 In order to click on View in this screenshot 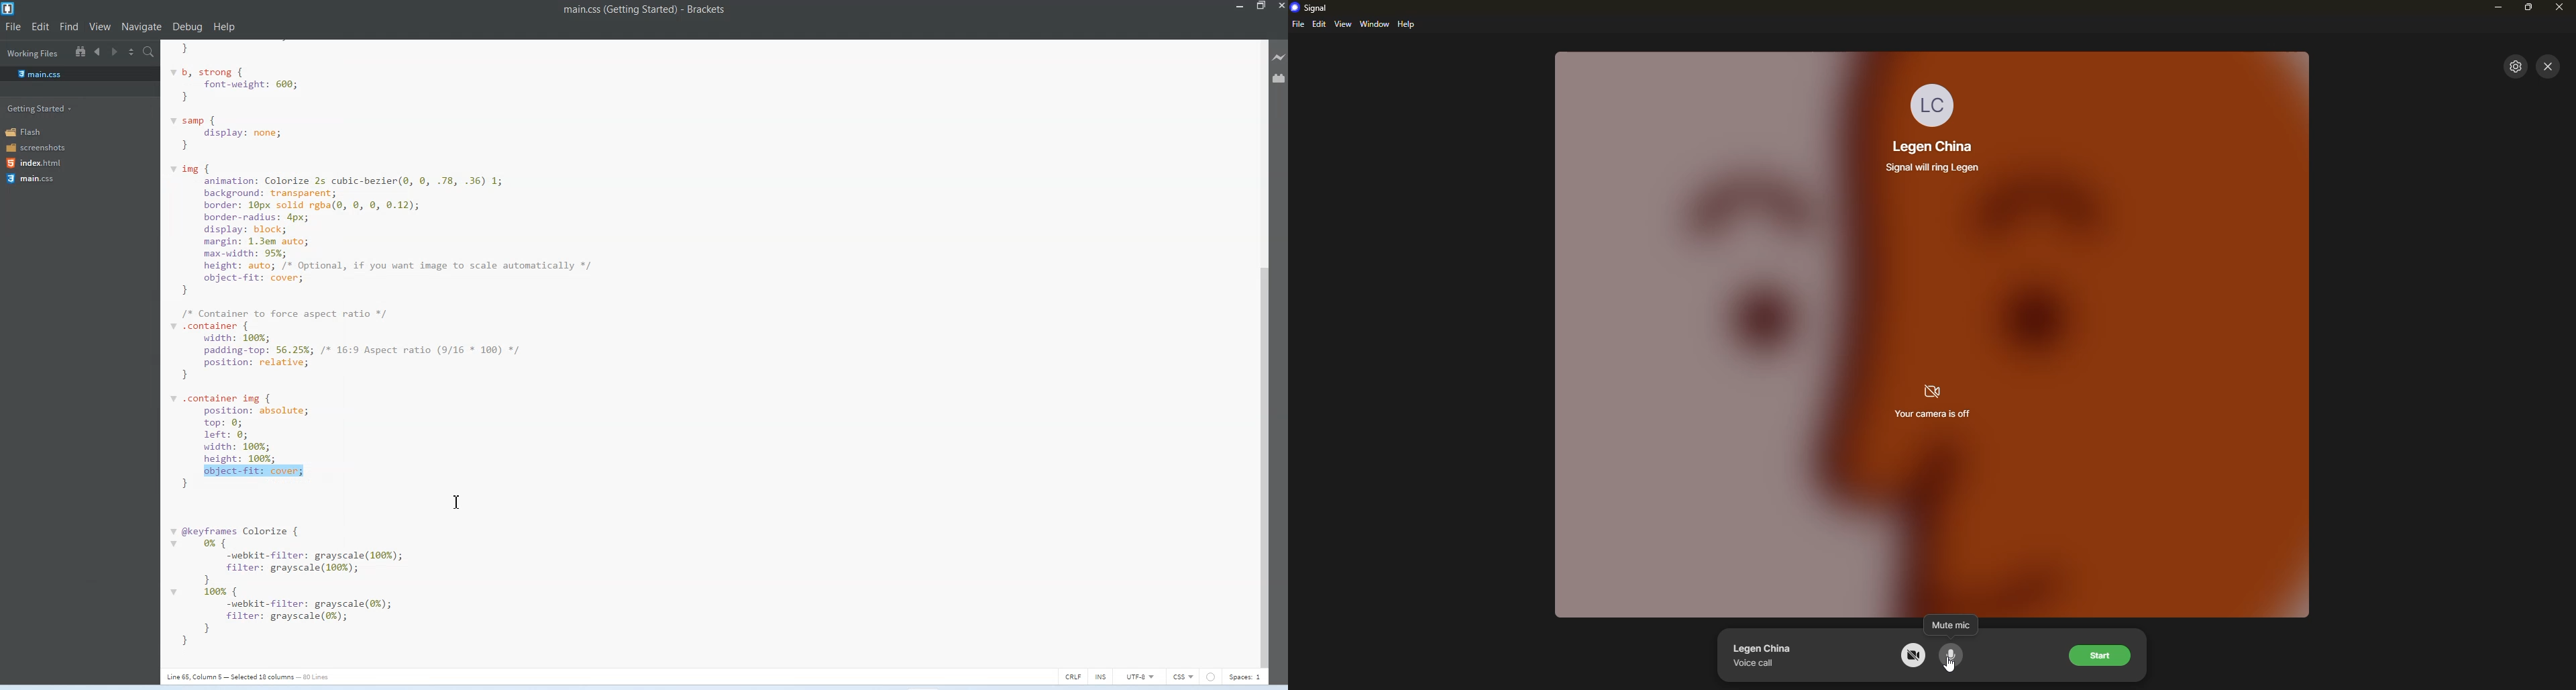, I will do `click(99, 26)`.